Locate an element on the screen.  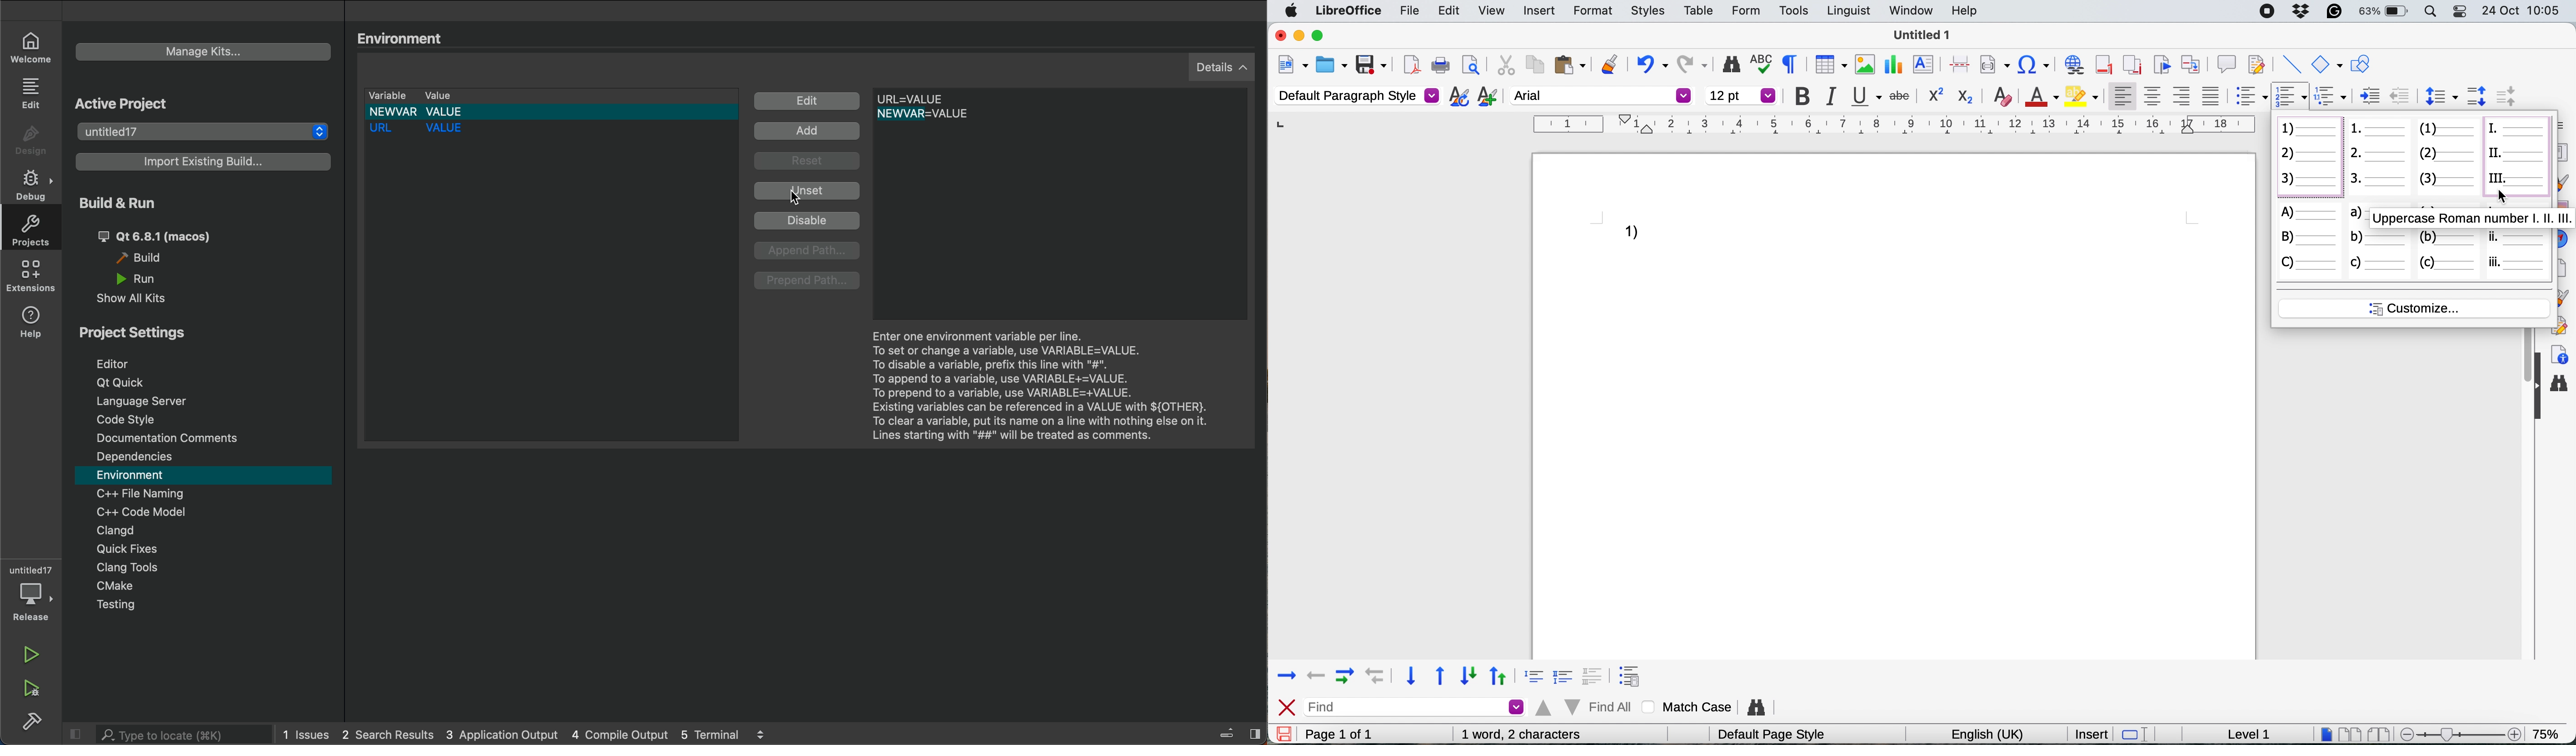
default page style is located at coordinates (1777, 735).